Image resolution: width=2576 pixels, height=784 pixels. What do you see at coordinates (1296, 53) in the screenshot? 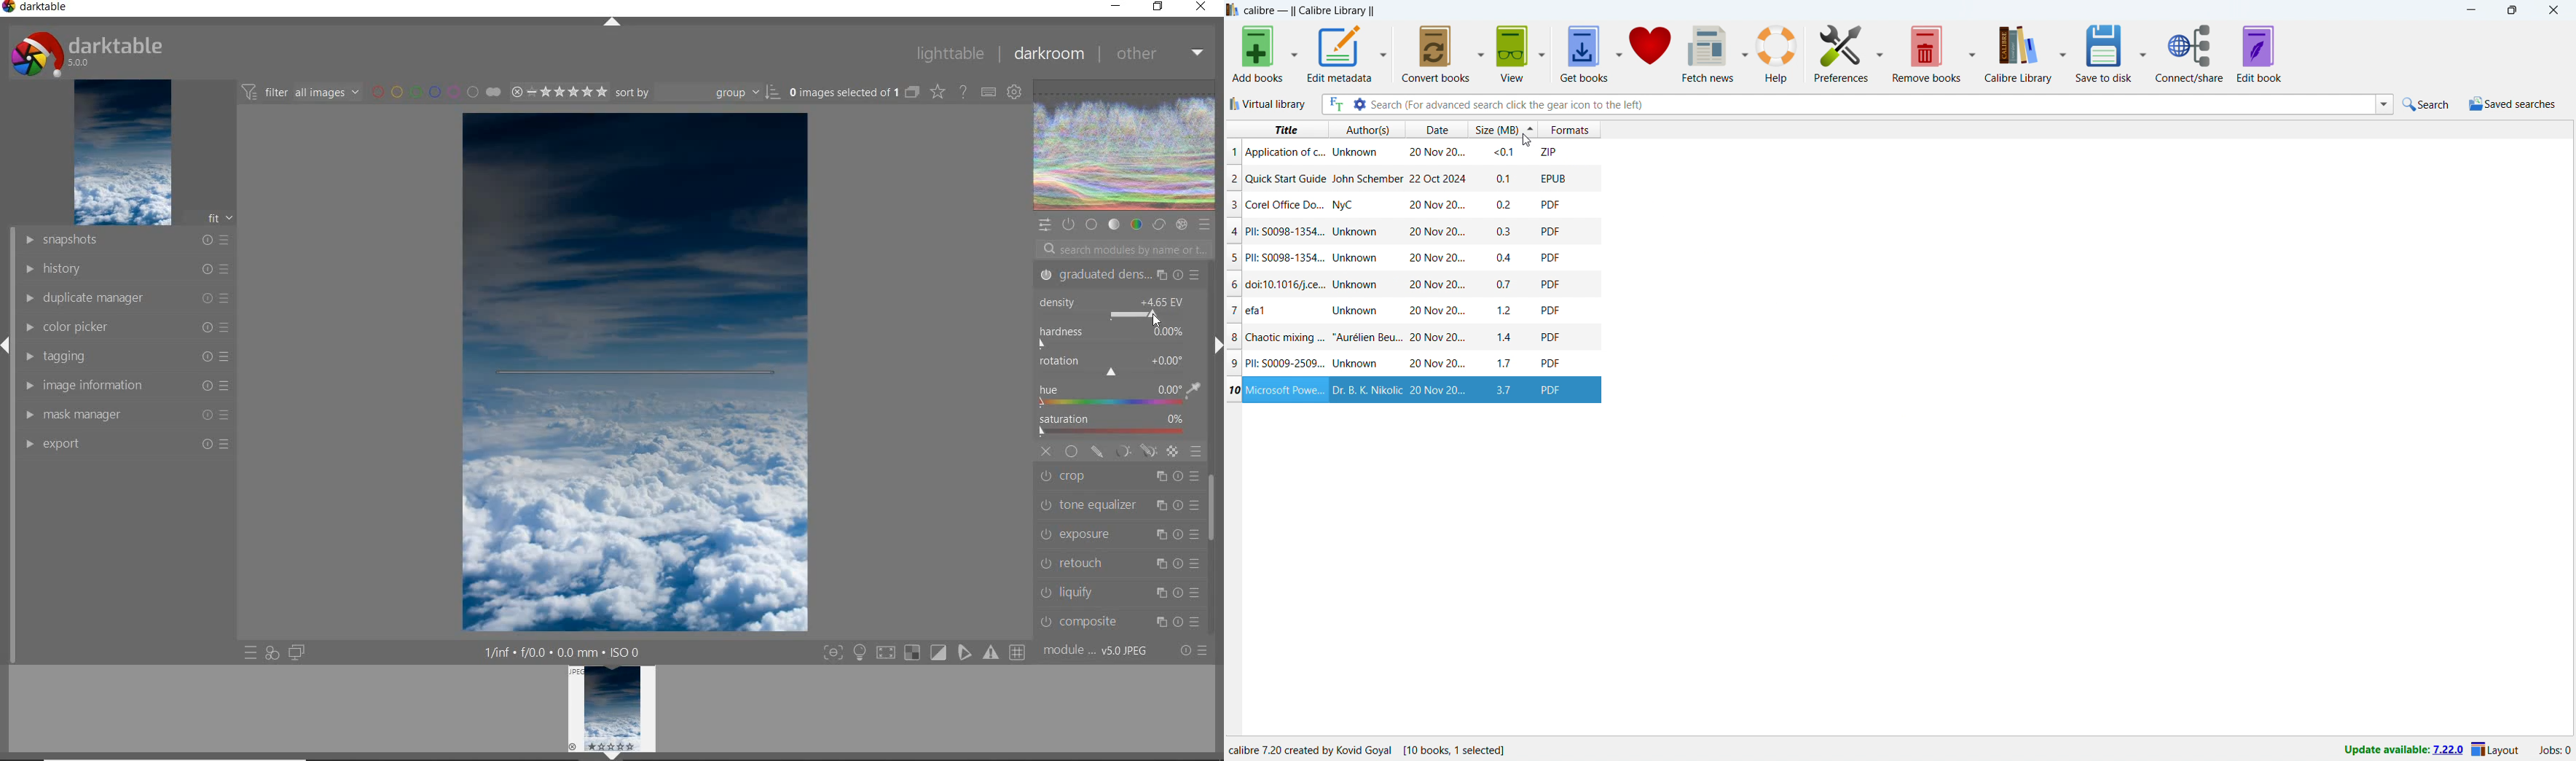
I see `add books options` at bounding box center [1296, 53].